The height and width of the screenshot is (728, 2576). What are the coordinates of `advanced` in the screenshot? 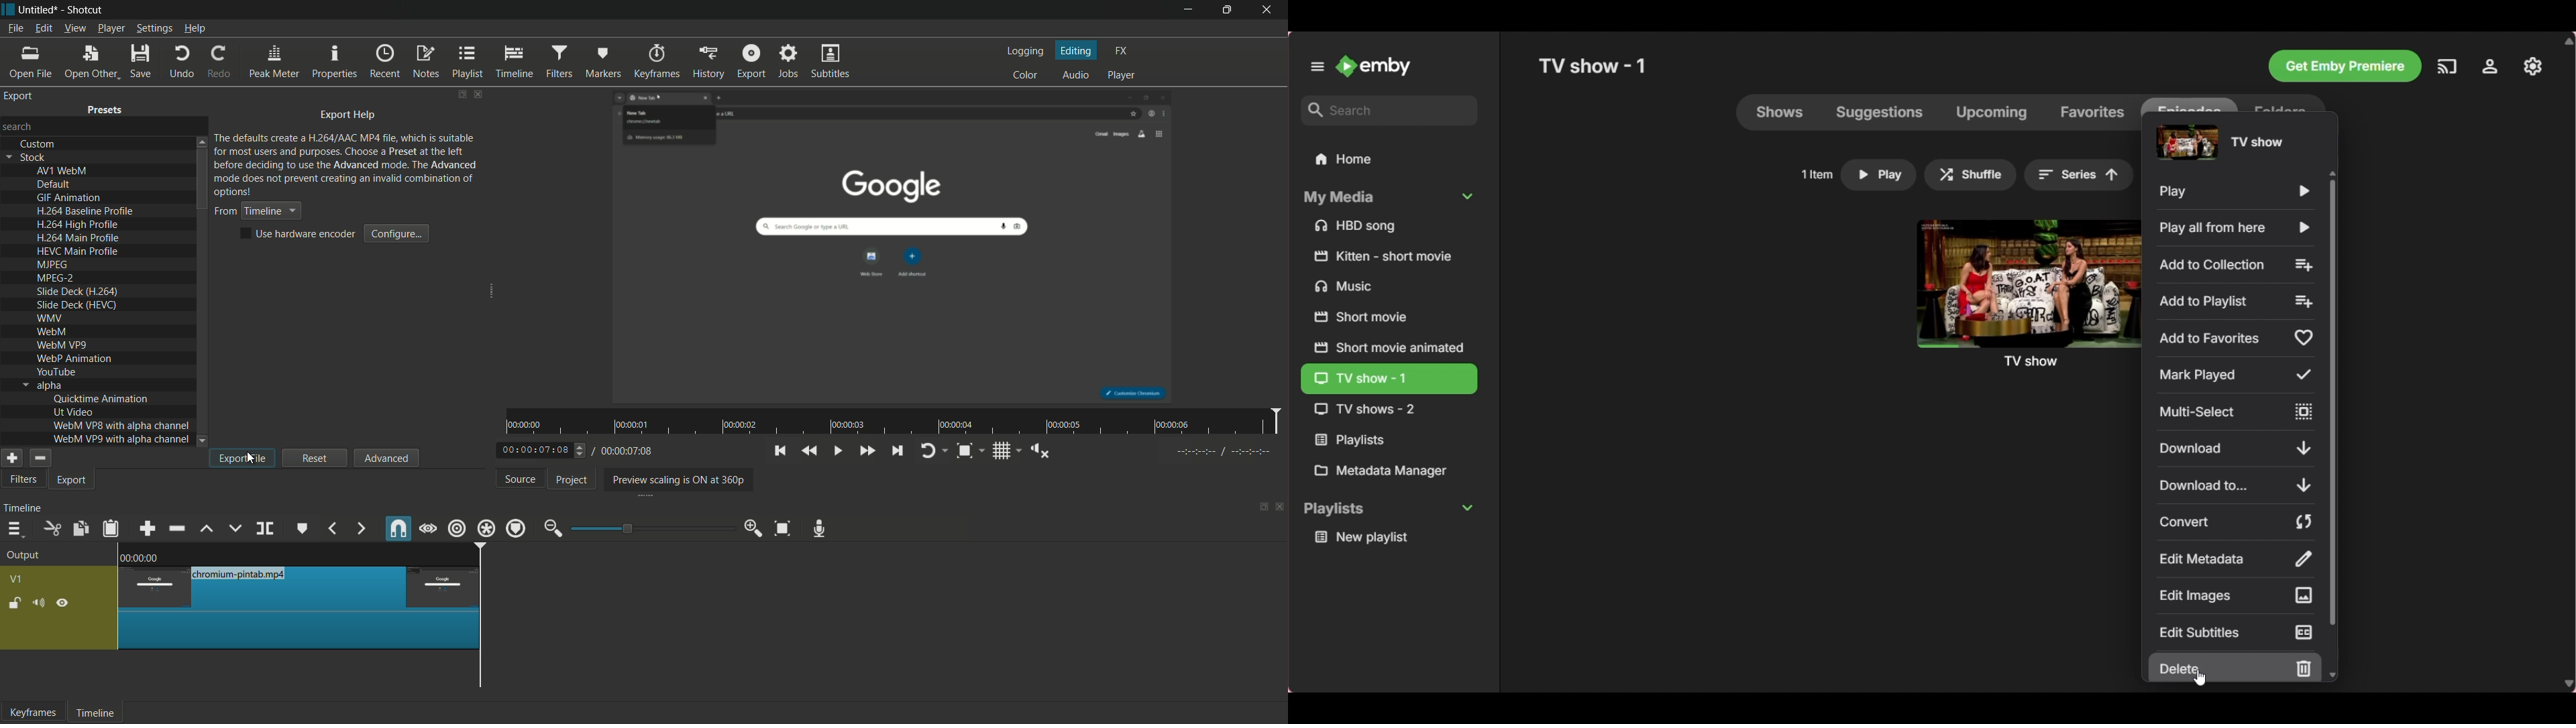 It's located at (386, 457).